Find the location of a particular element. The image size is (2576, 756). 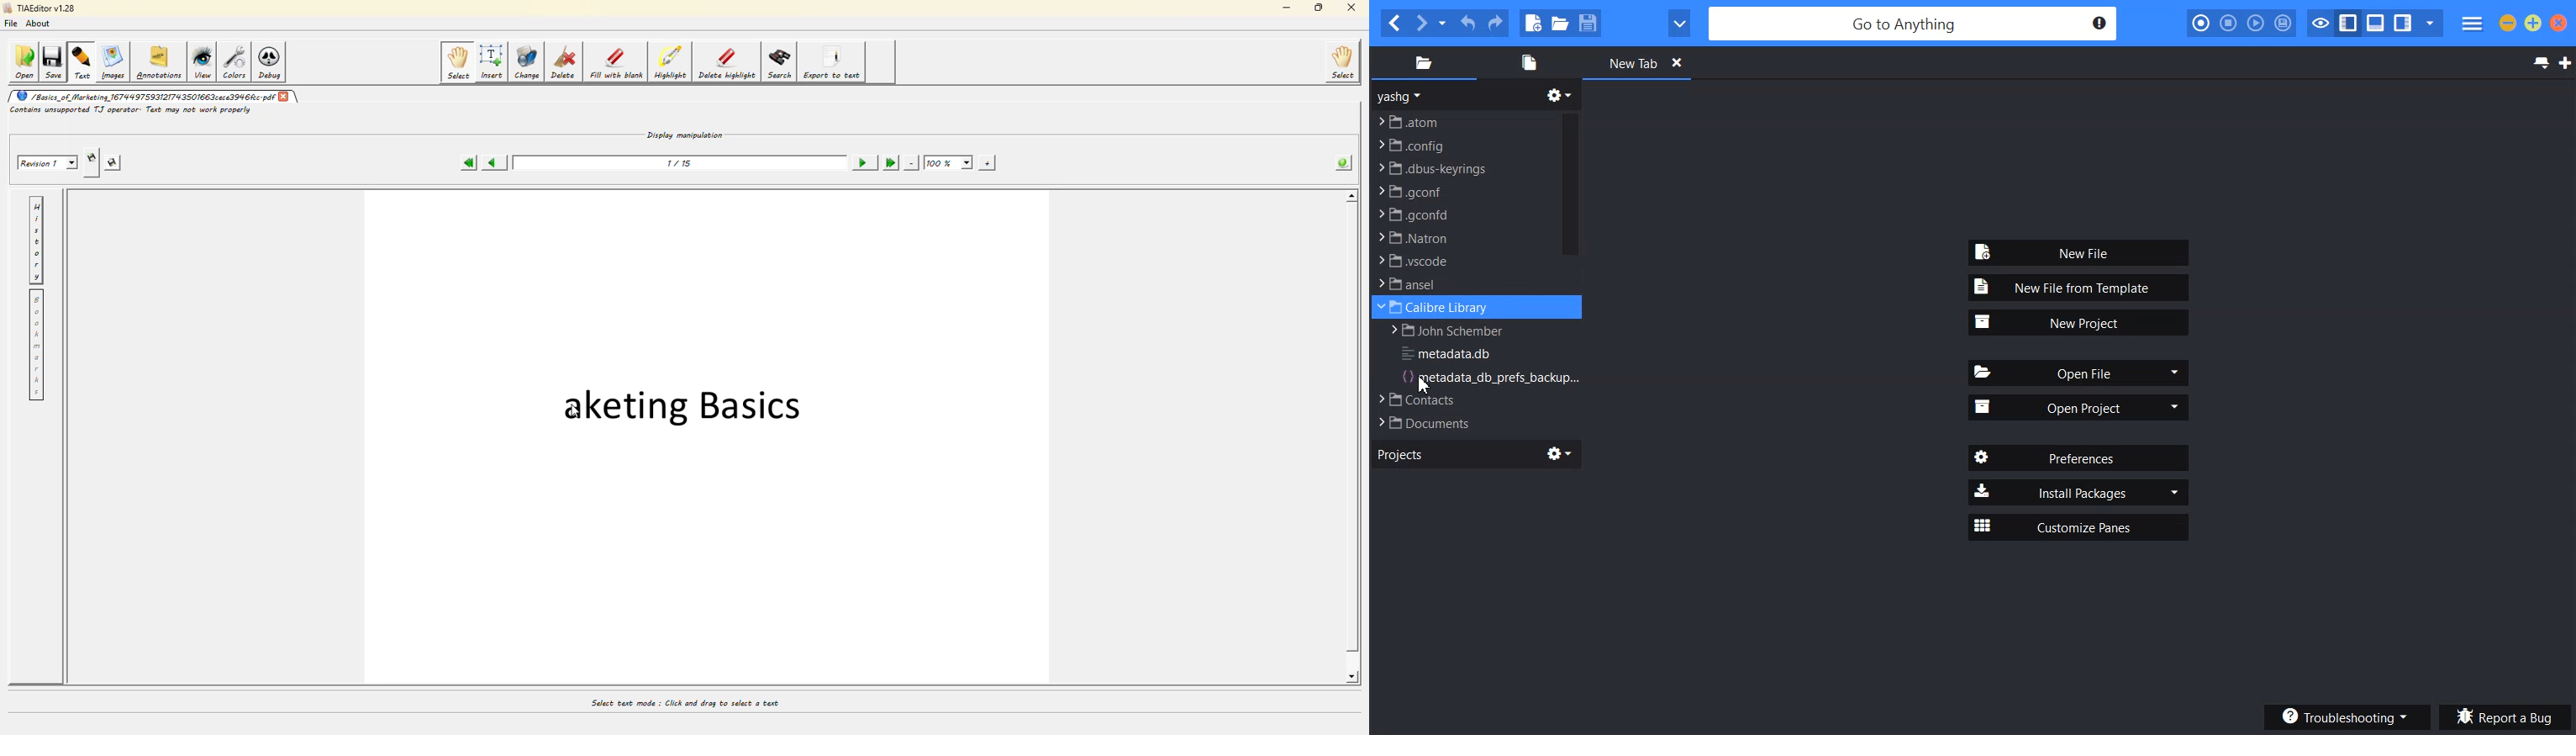

Places is located at coordinates (1423, 62).